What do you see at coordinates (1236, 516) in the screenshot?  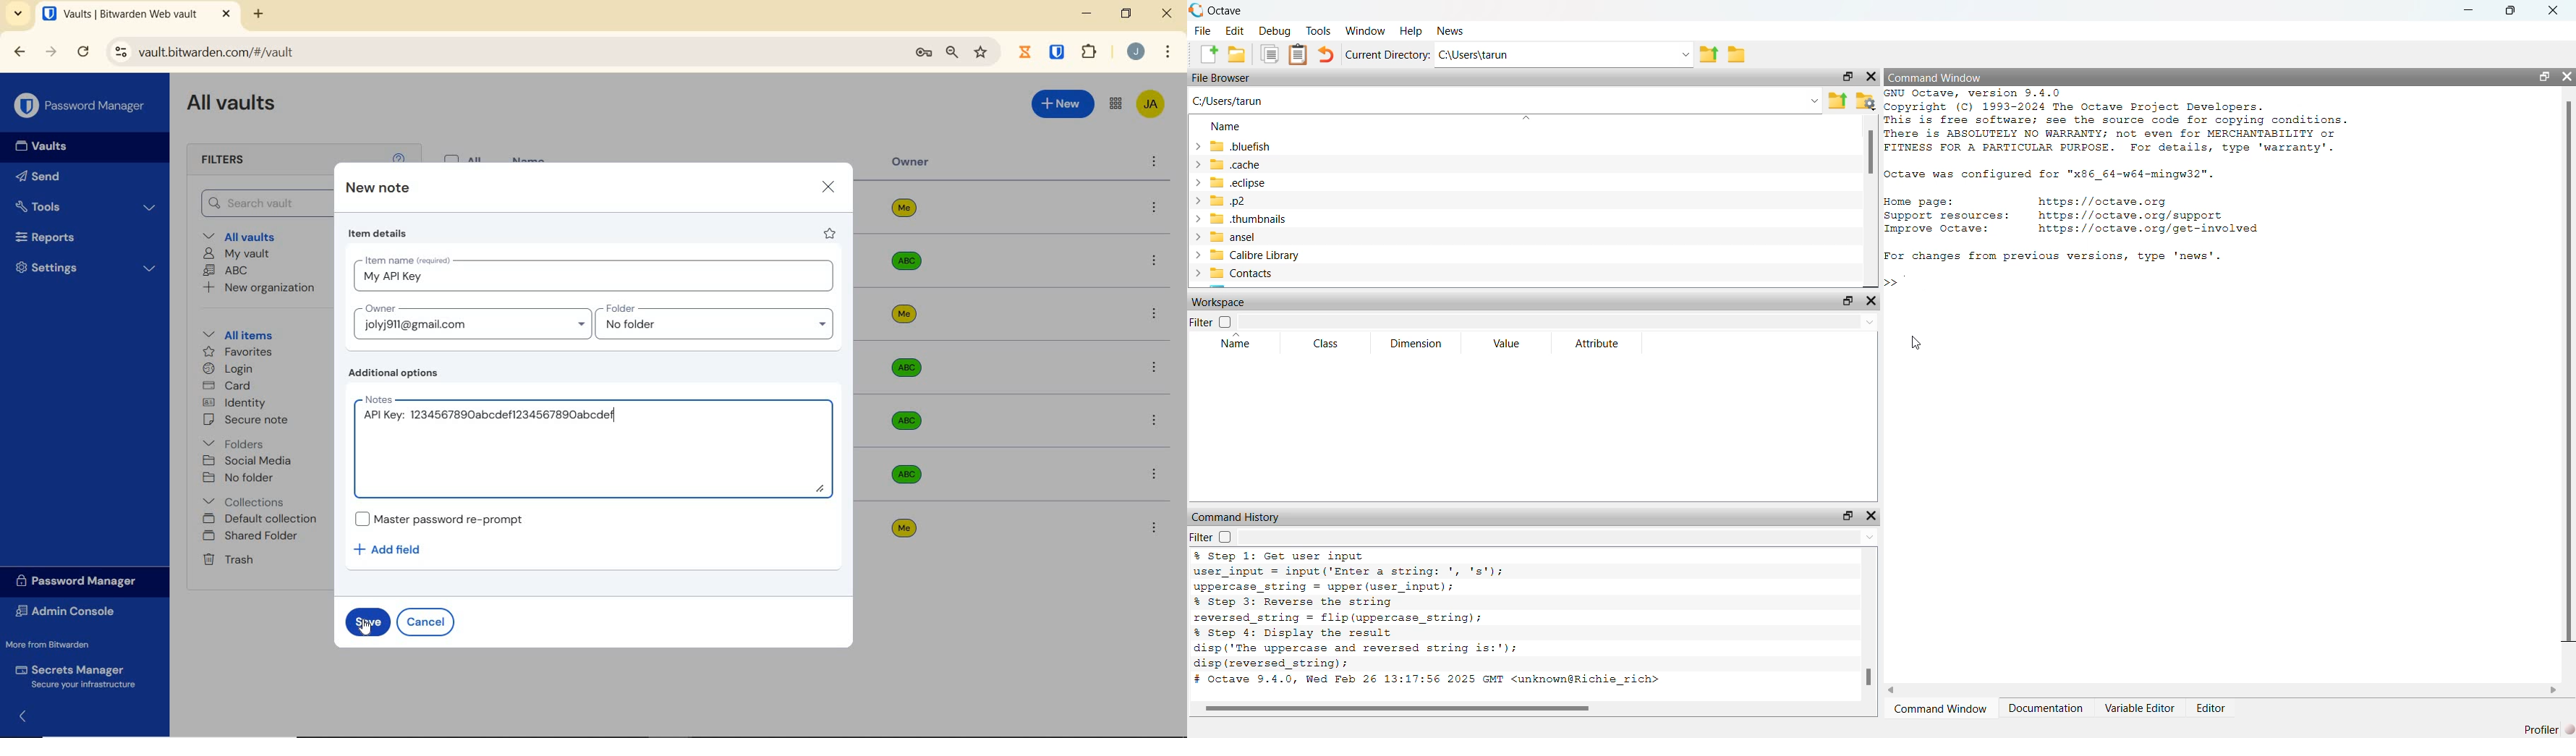 I see `command history` at bounding box center [1236, 516].